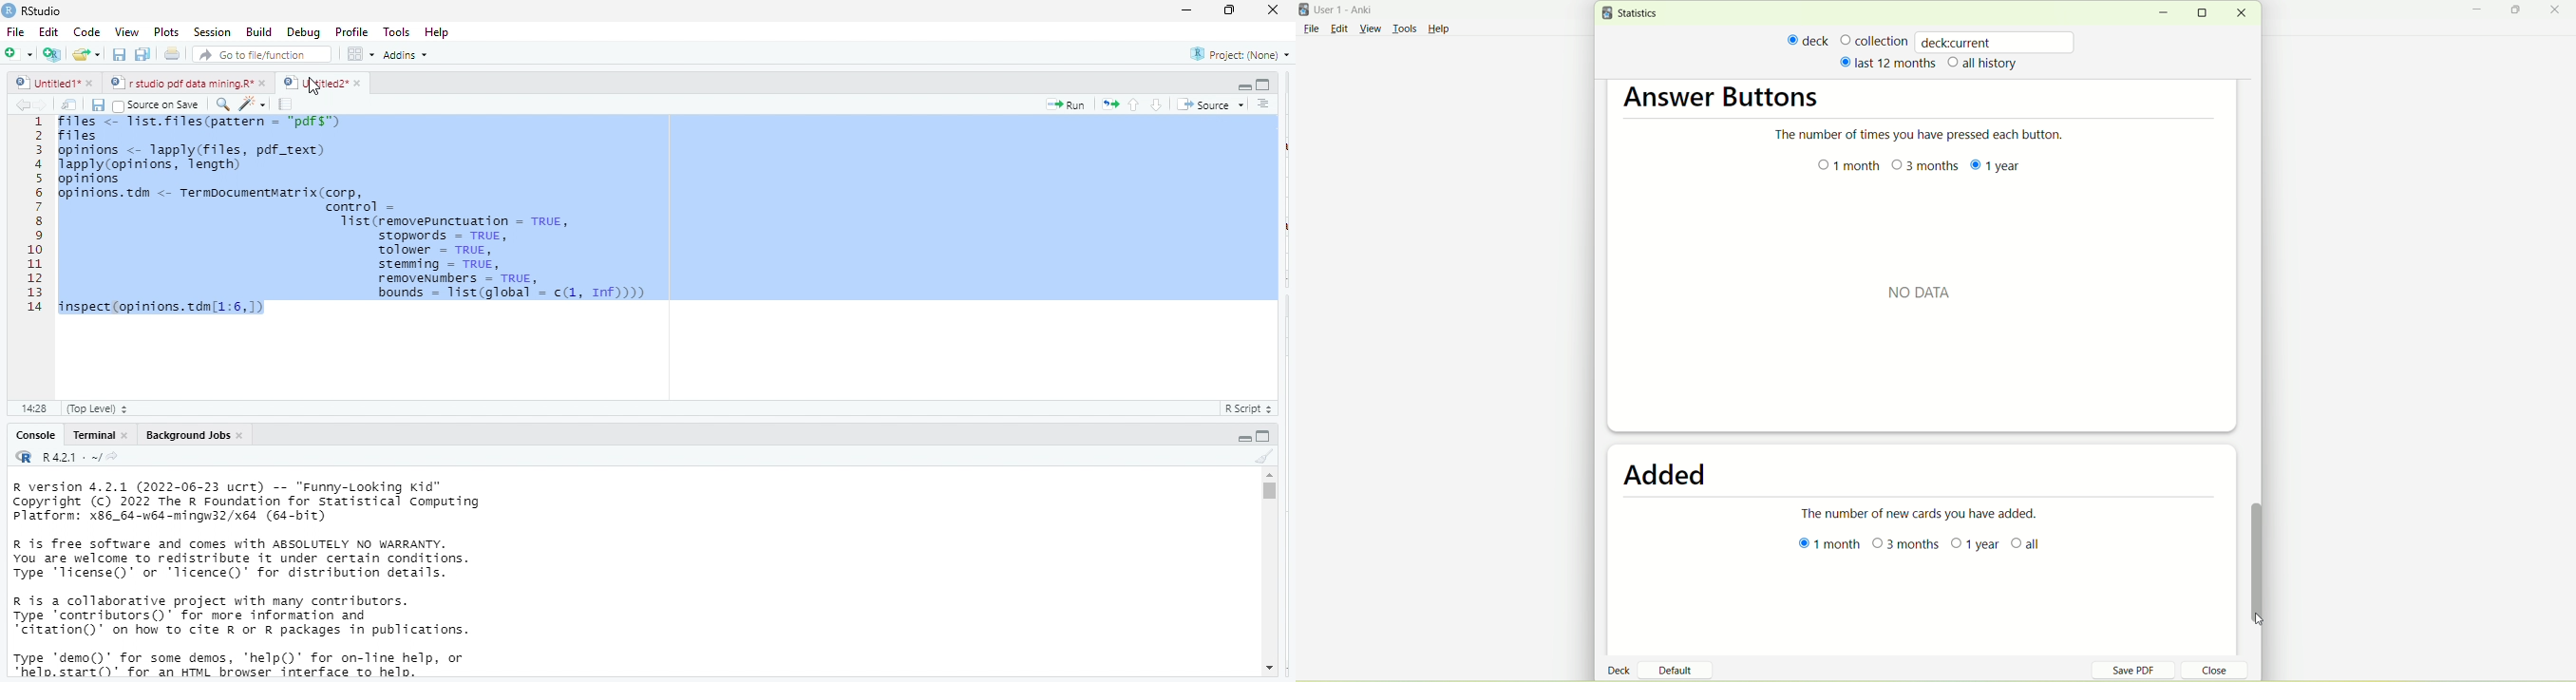 The width and height of the screenshot is (2576, 700). What do you see at coordinates (351, 30) in the screenshot?
I see `profile` at bounding box center [351, 30].